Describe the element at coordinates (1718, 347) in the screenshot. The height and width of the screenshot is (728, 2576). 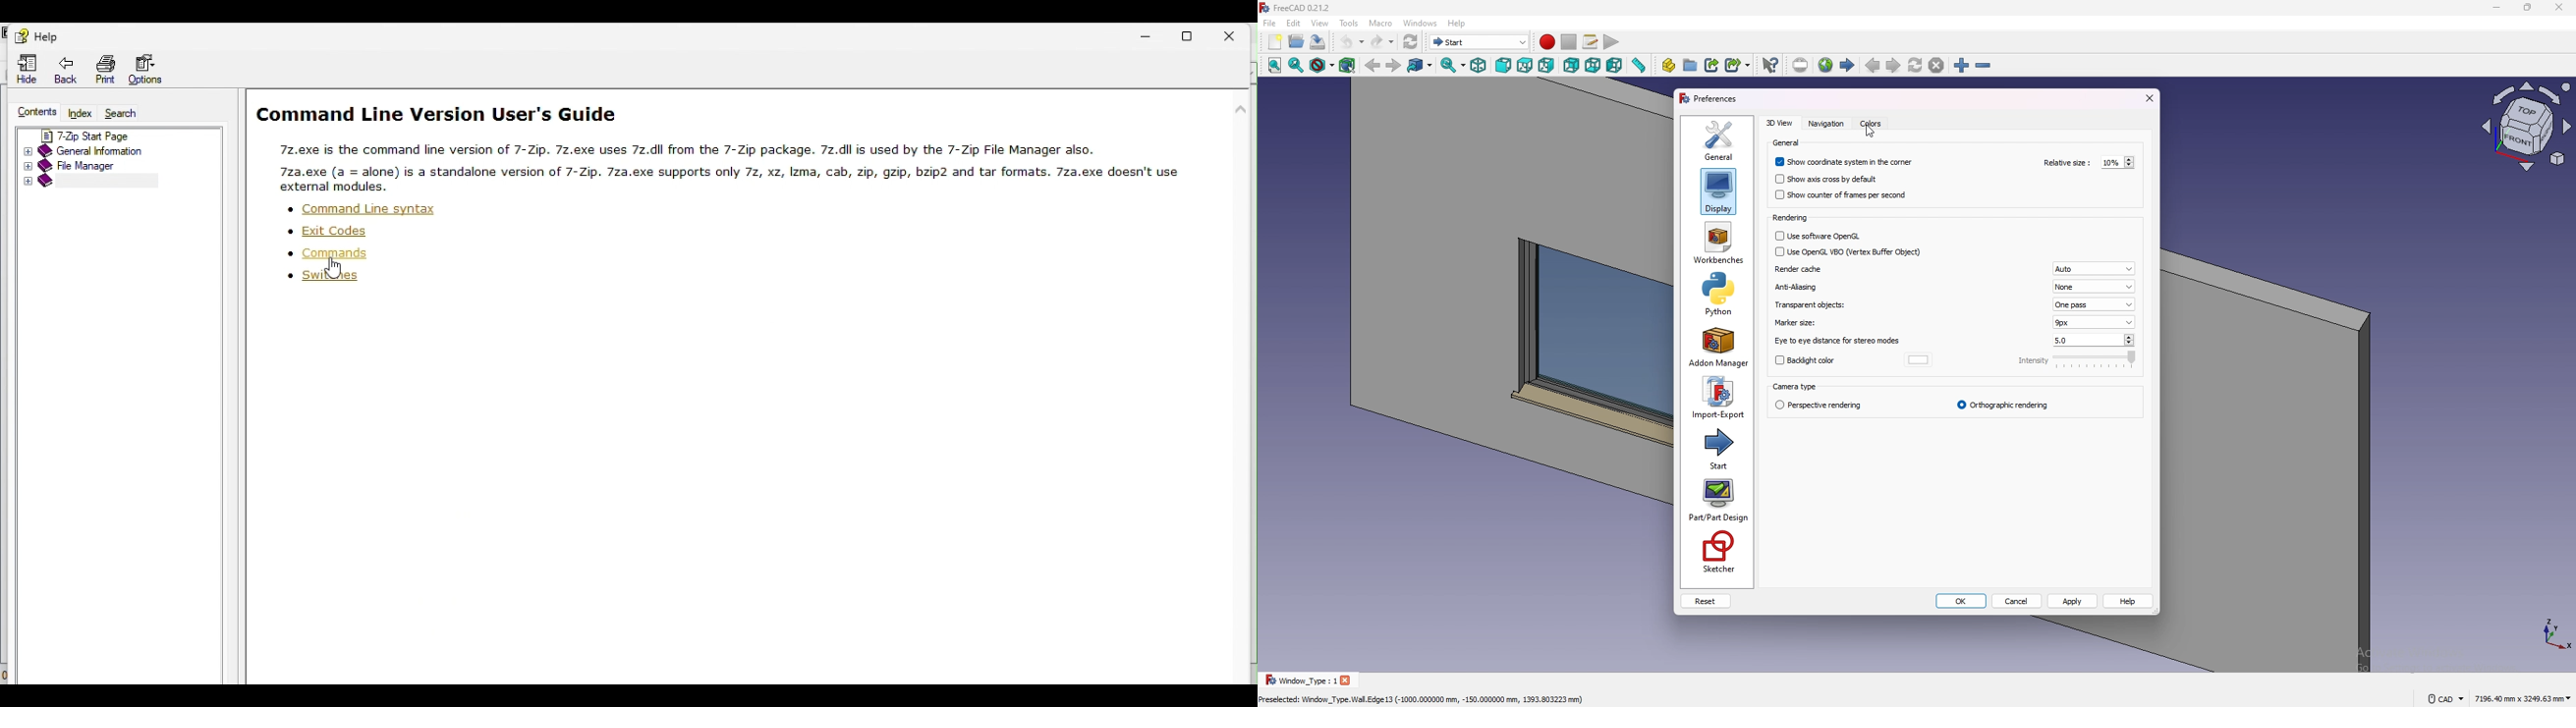
I see `add on manager` at that location.